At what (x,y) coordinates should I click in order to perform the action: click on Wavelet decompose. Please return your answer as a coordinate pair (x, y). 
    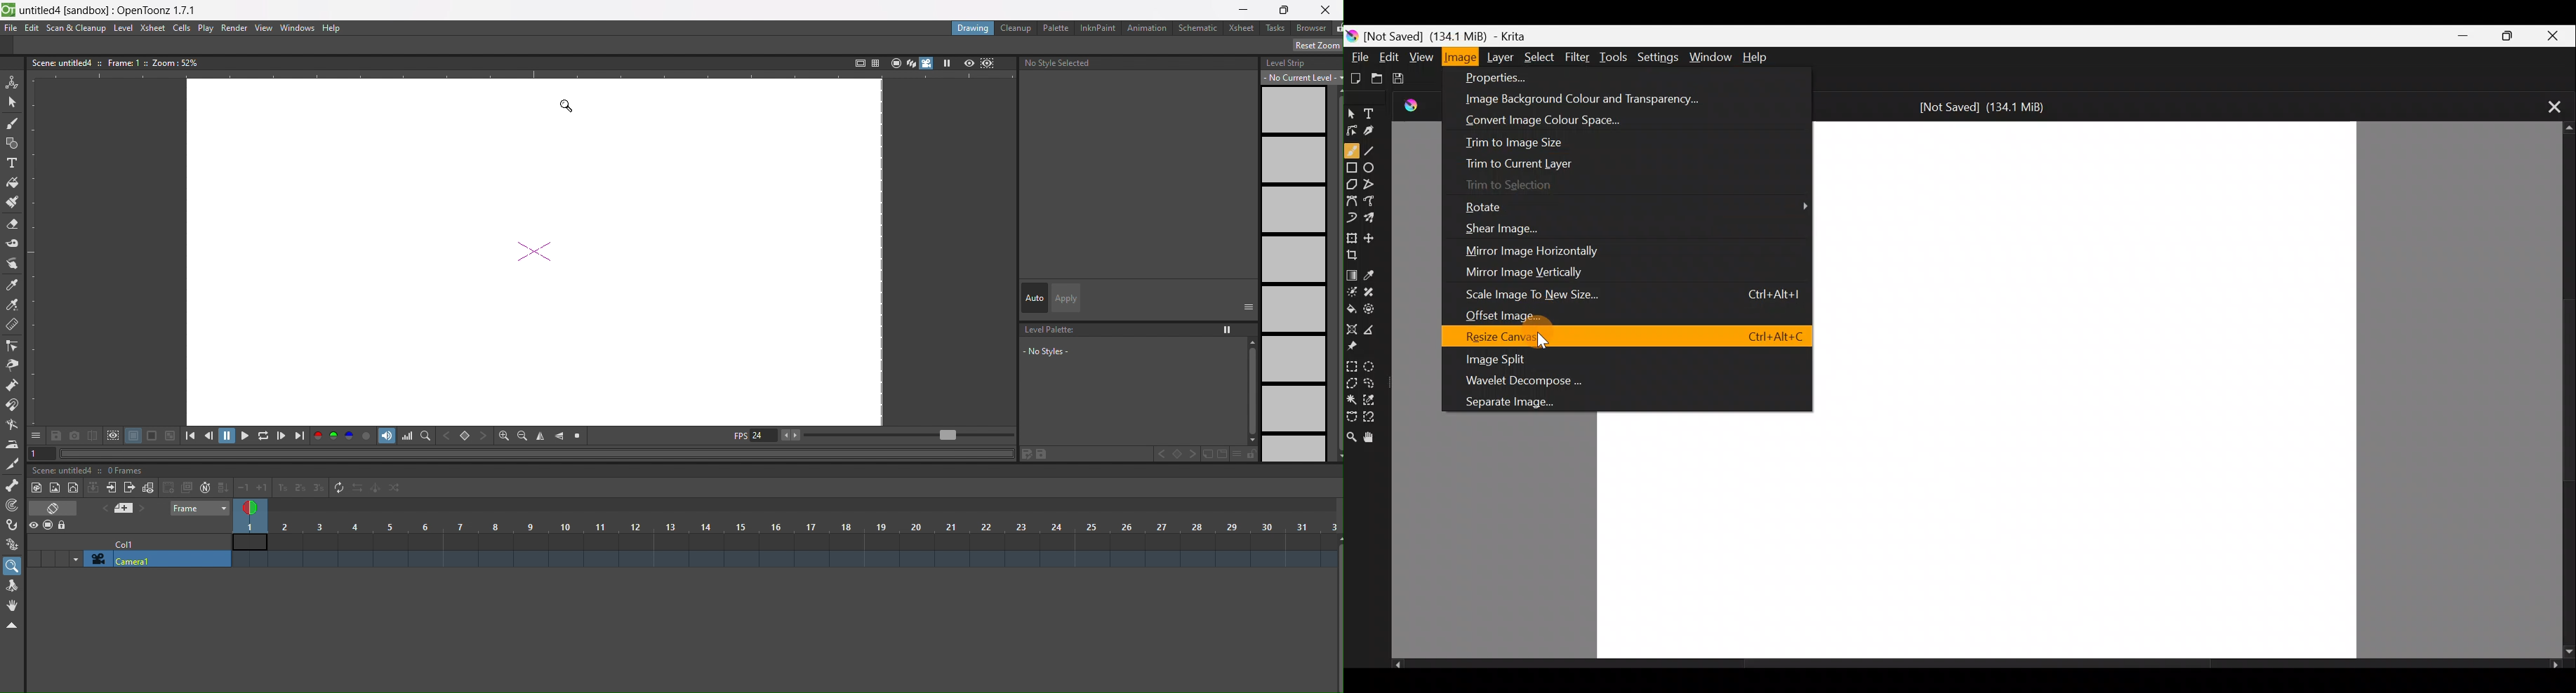
    Looking at the image, I should click on (1633, 381).